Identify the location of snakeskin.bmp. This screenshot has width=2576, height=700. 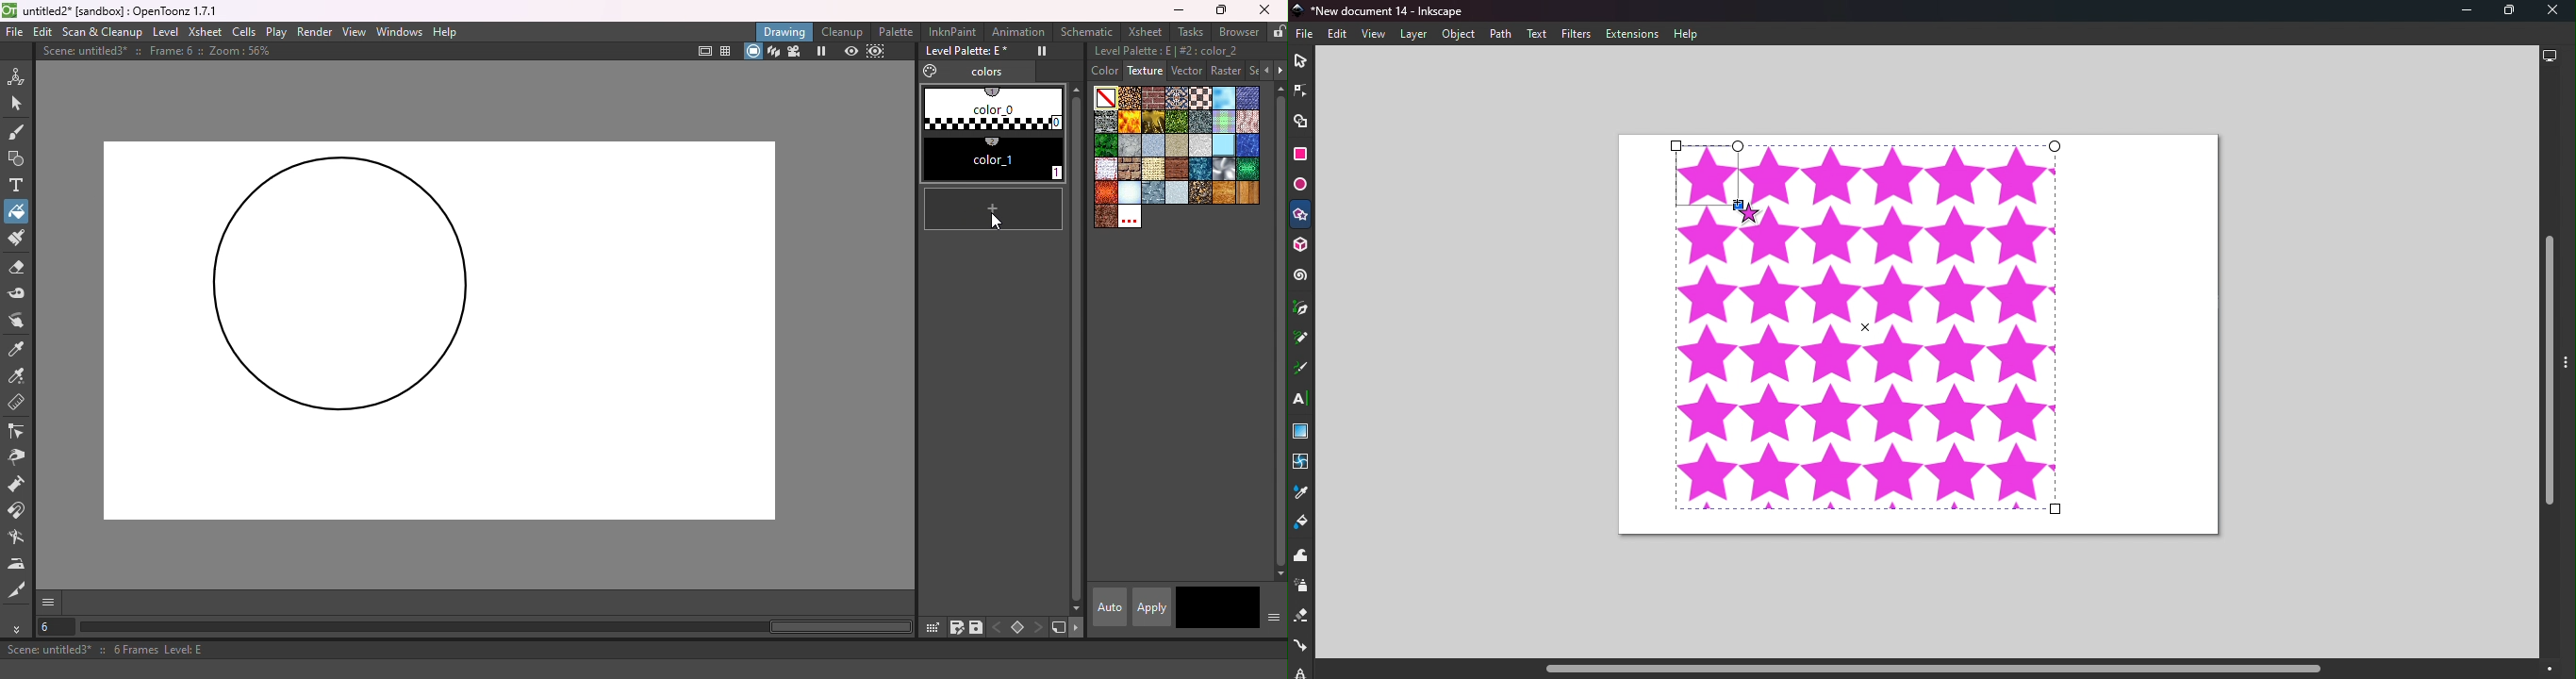
(1247, 169).